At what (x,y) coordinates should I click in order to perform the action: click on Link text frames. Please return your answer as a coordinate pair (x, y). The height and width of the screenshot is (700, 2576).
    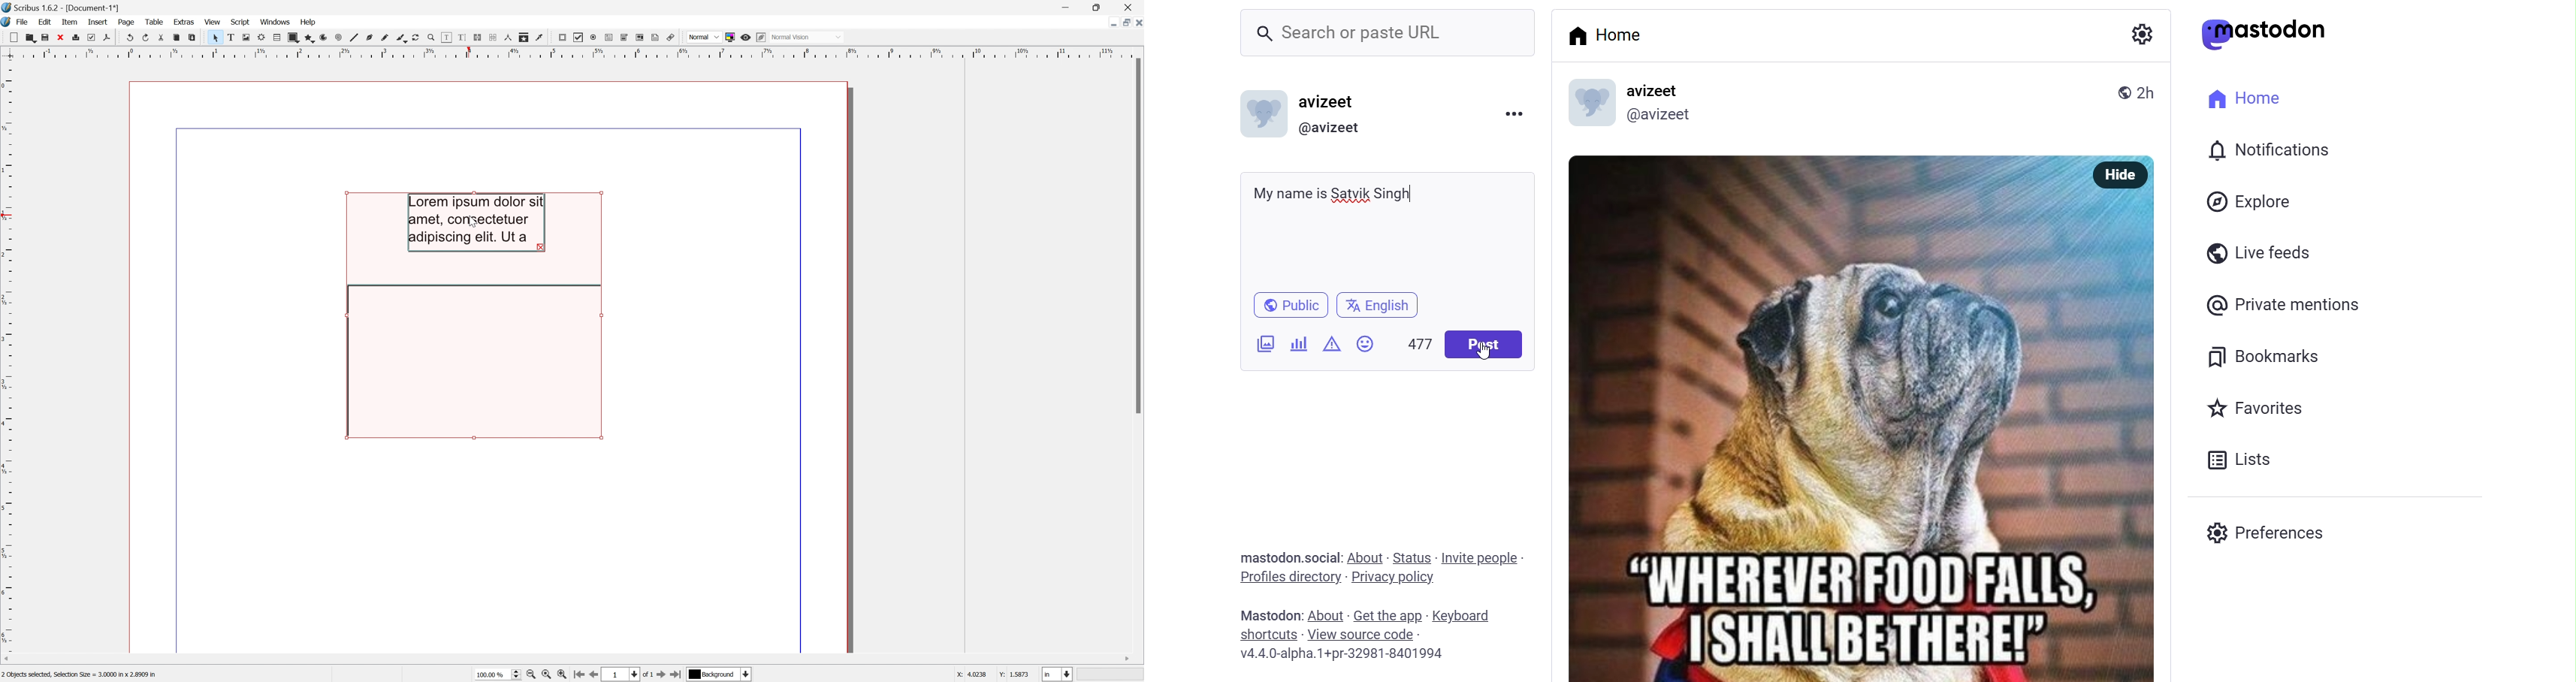
    Looking at the image, I should click on (477, 36).